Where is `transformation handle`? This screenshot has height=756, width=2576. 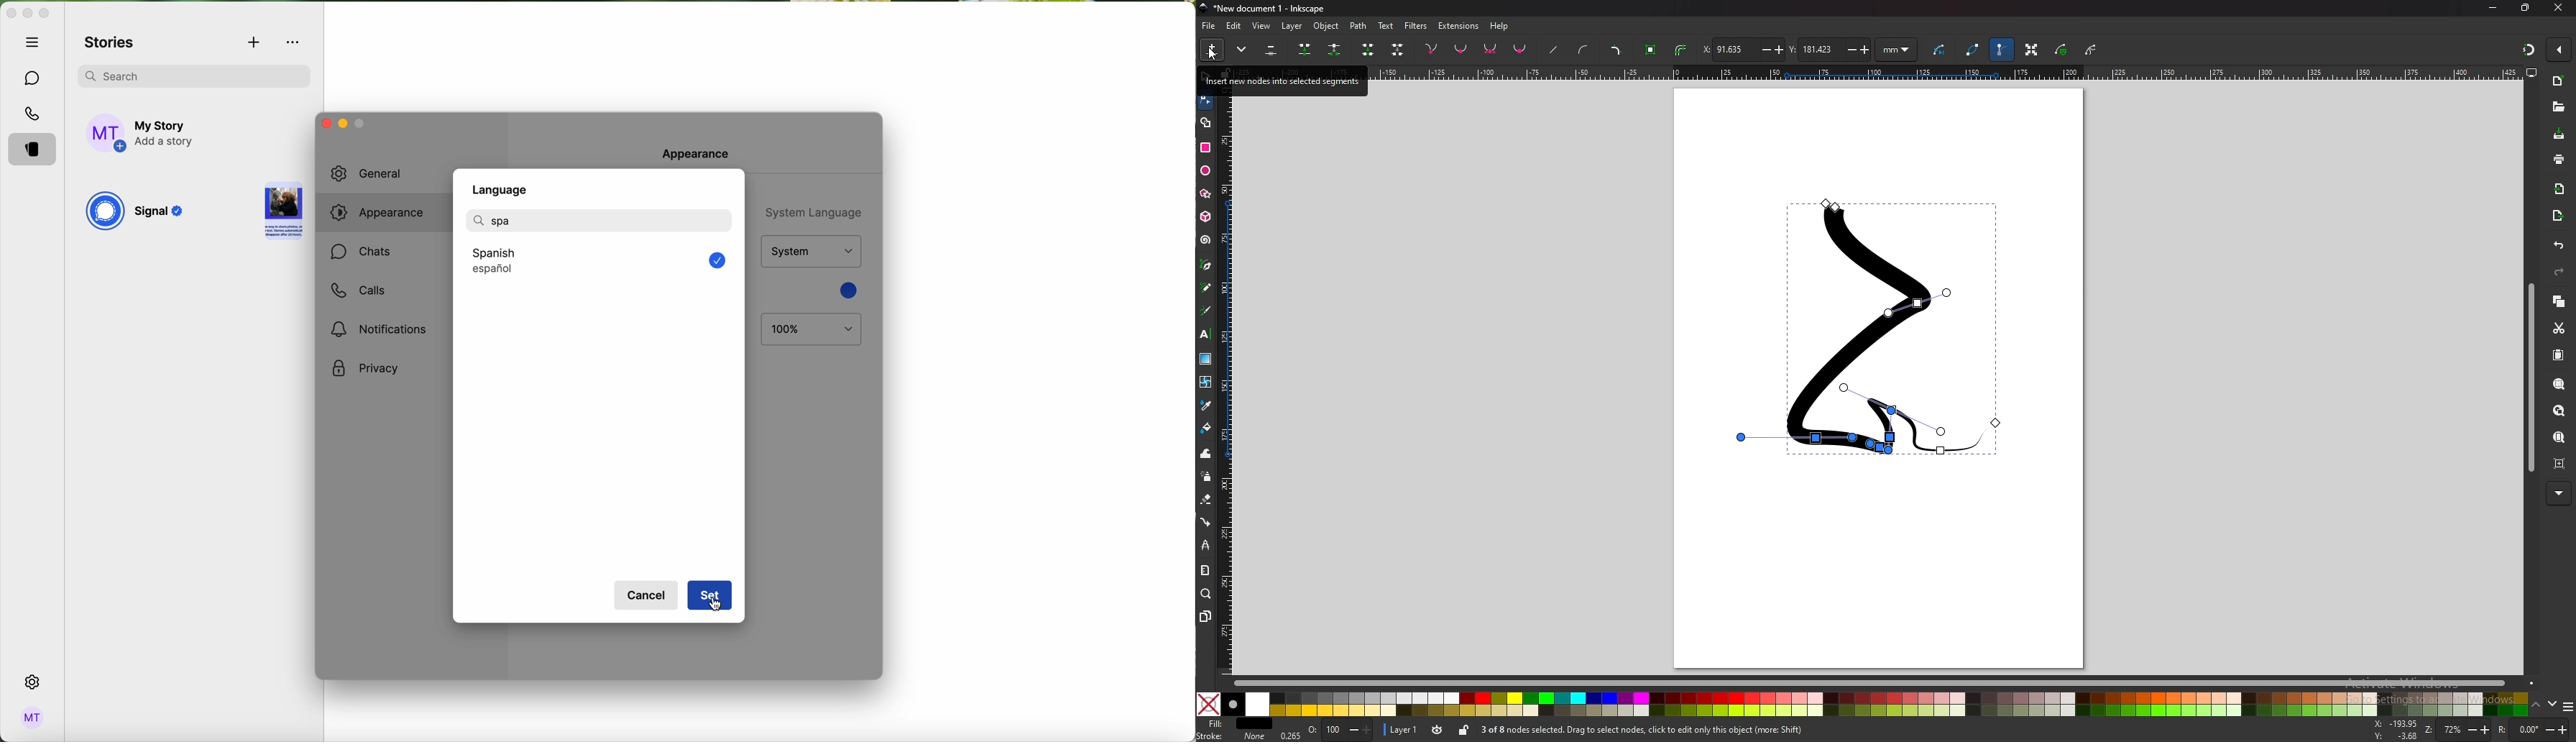 transformation handle is located at coordinates (2030, 51).